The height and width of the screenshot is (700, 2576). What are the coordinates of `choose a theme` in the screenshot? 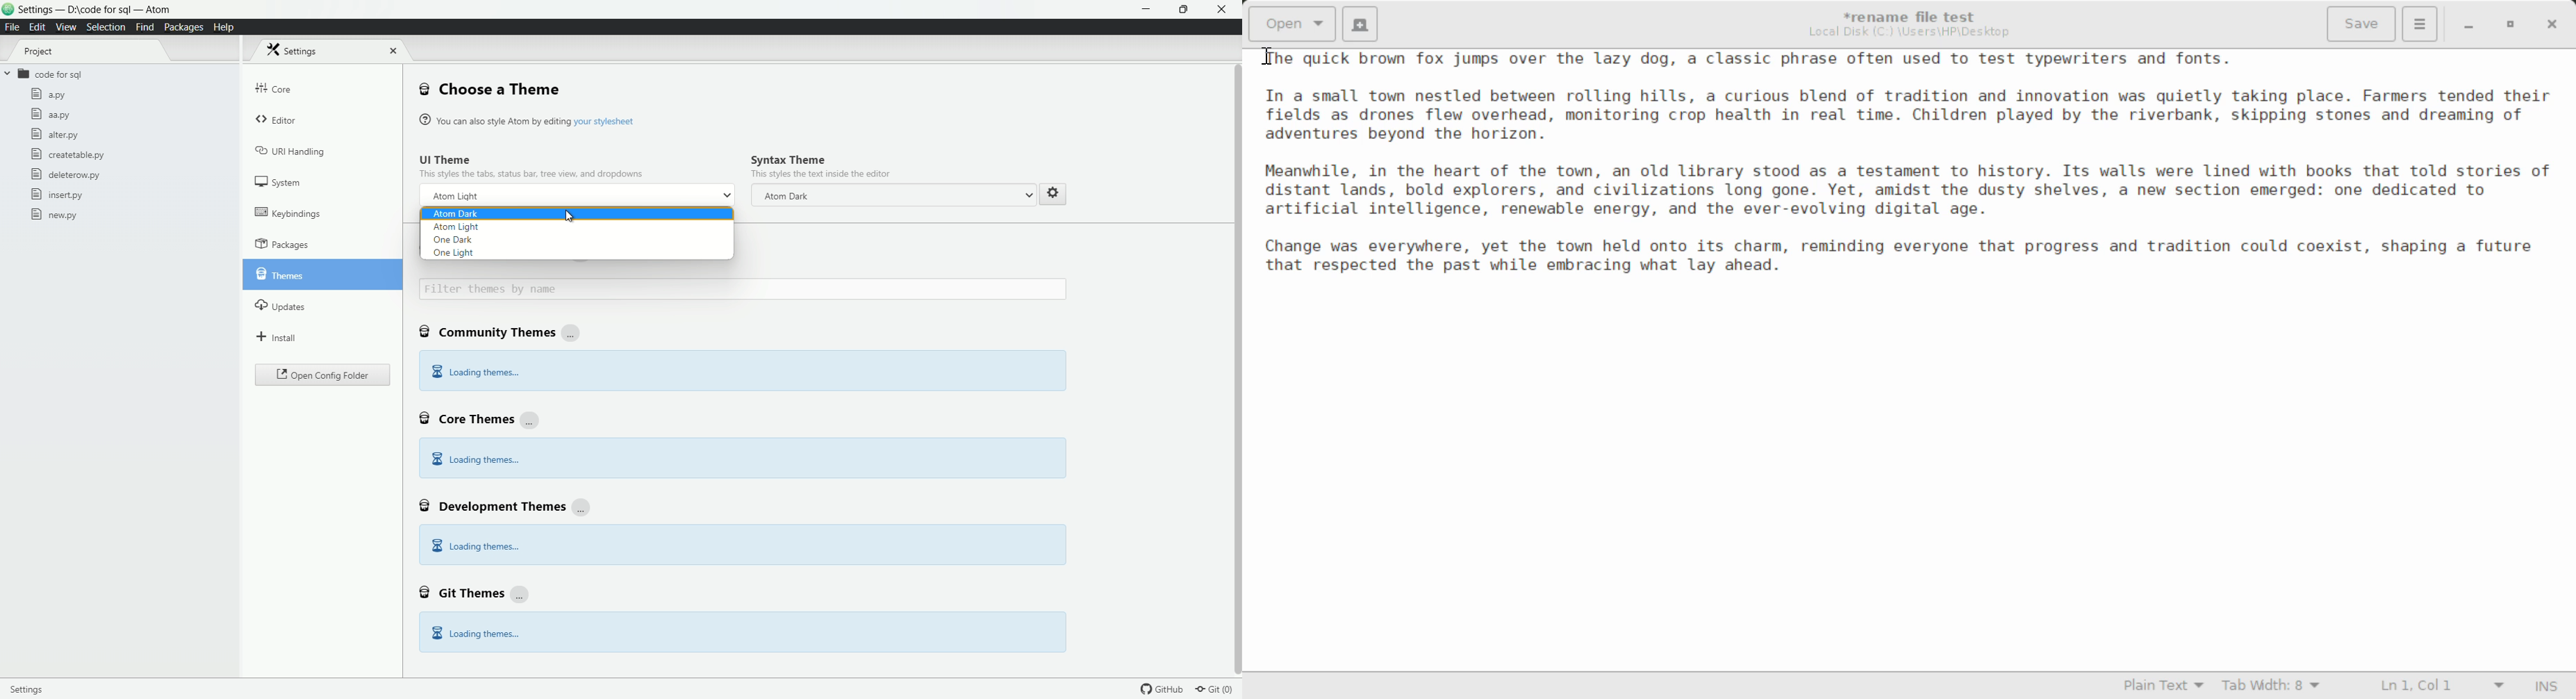 It's located at (490, 89).